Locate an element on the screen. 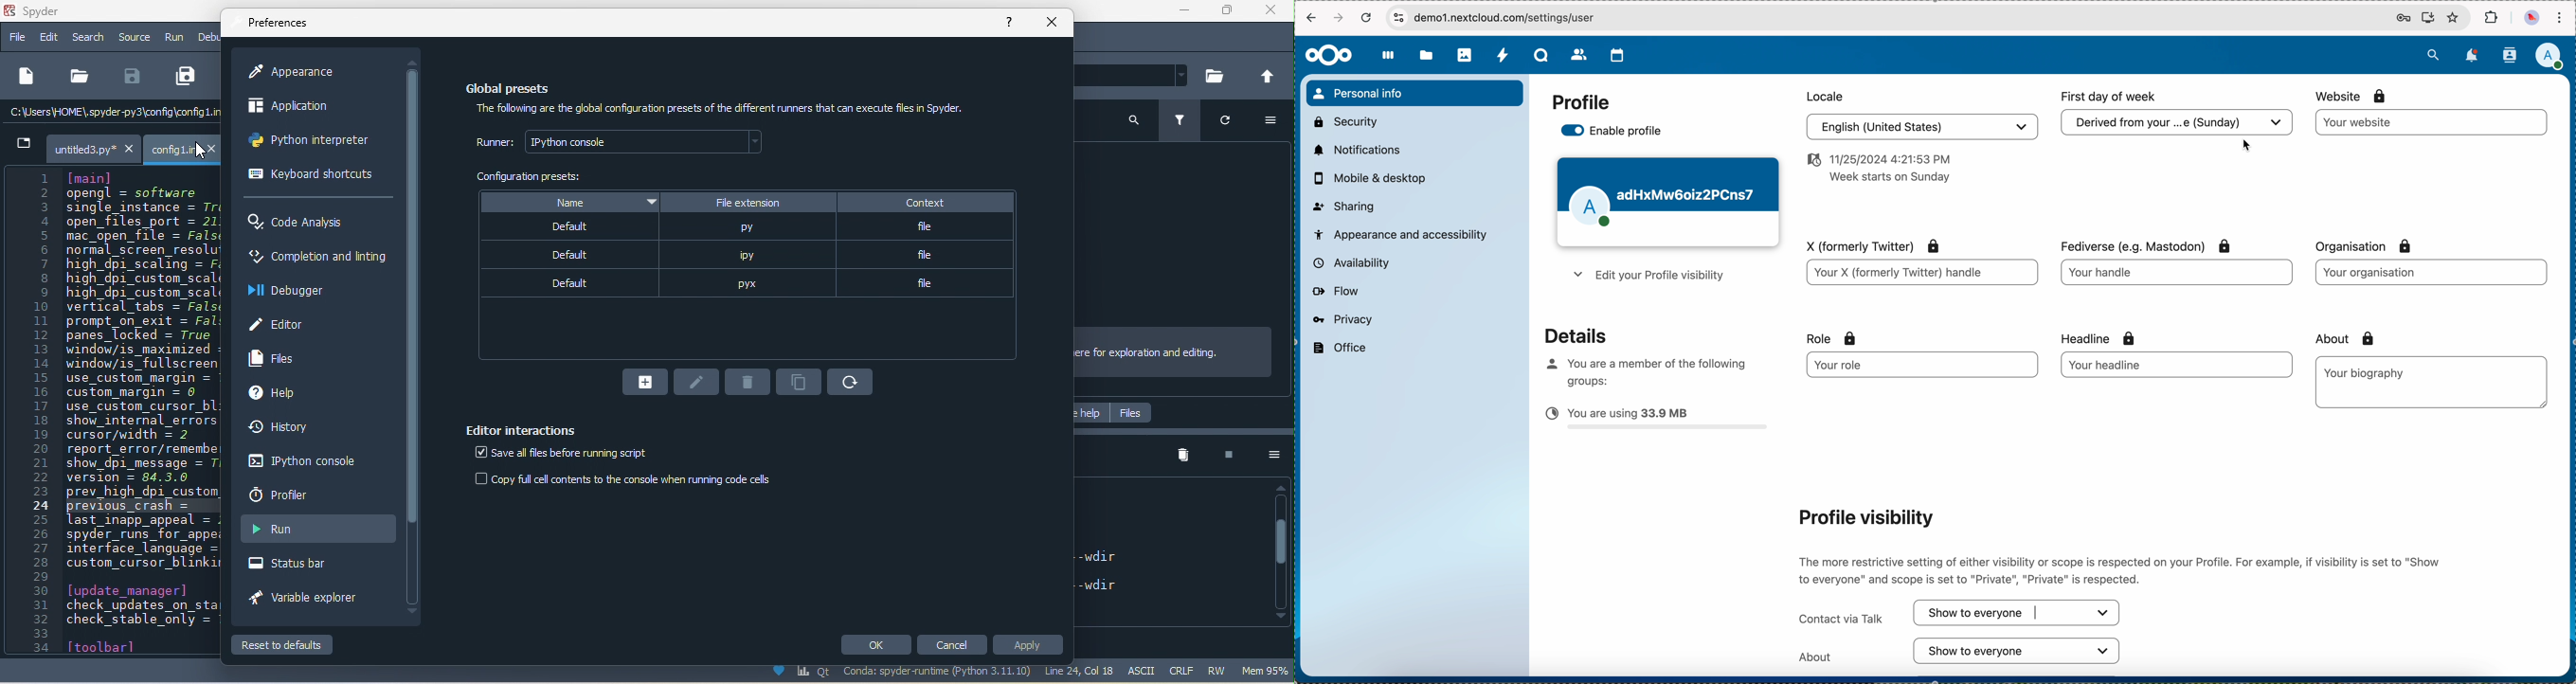  organisation is located at coordinates (2430, 272).